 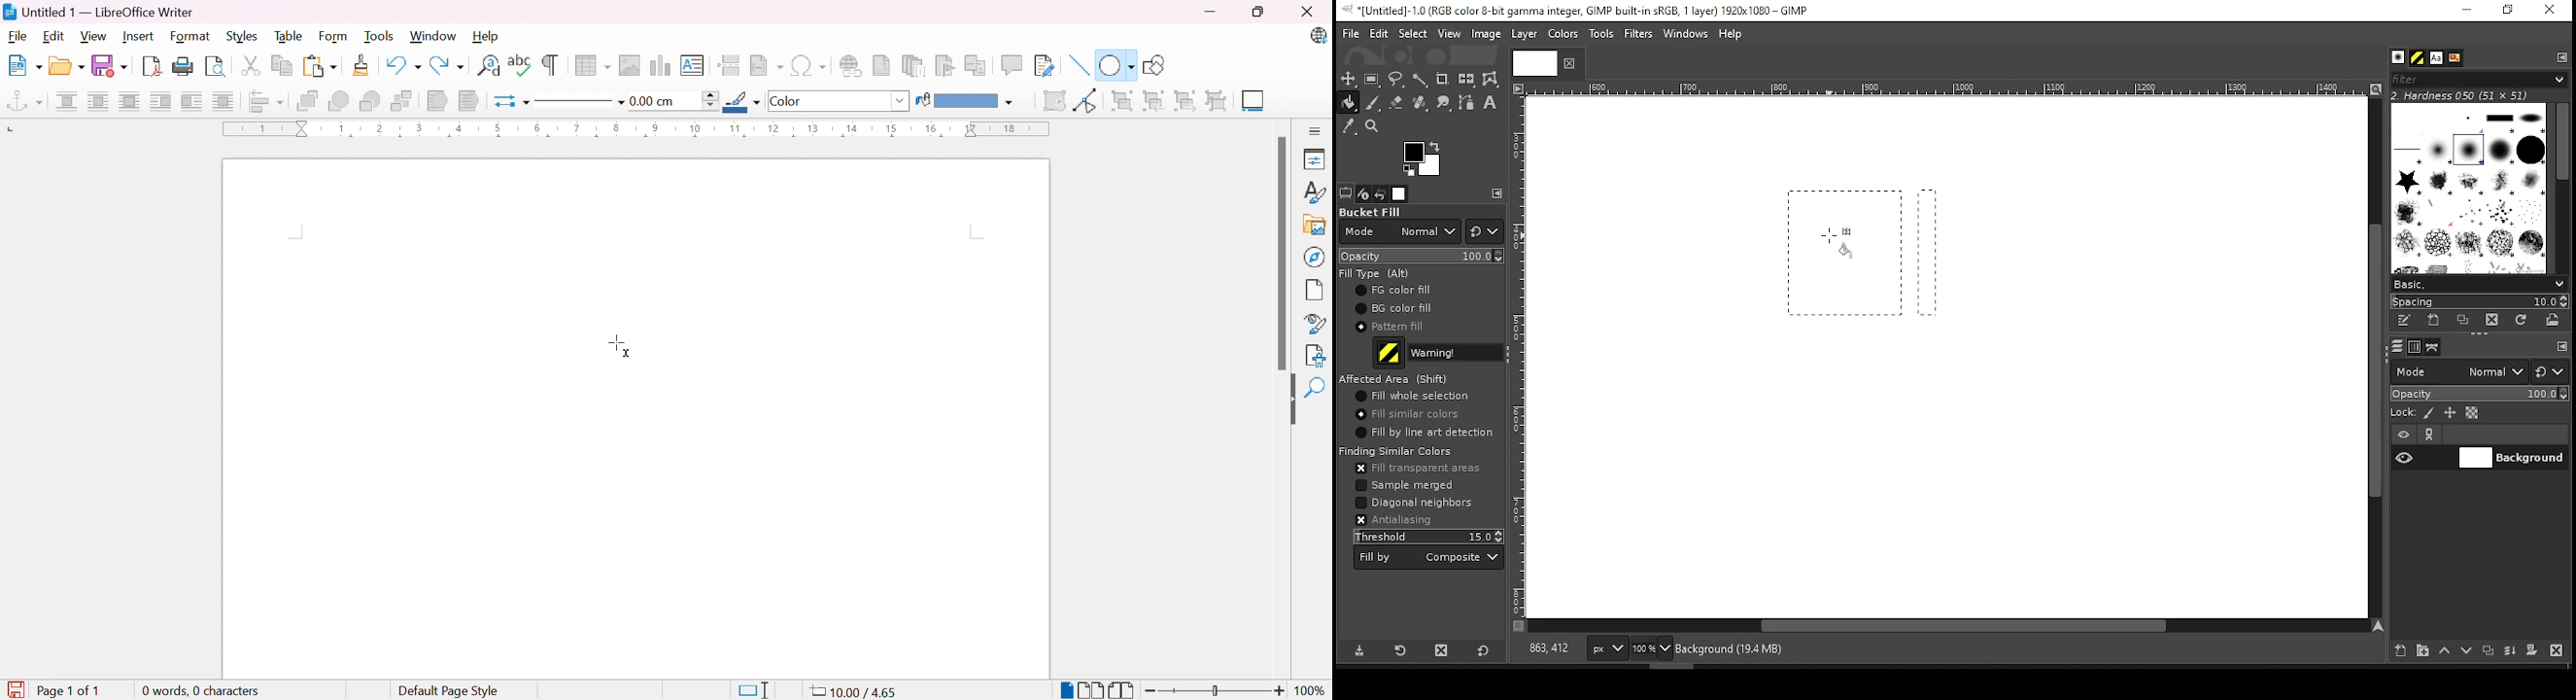 What do you see at coordinates (2479, 301) in the screenshot?
I see `spacing` at bounding box center [2479, 301].